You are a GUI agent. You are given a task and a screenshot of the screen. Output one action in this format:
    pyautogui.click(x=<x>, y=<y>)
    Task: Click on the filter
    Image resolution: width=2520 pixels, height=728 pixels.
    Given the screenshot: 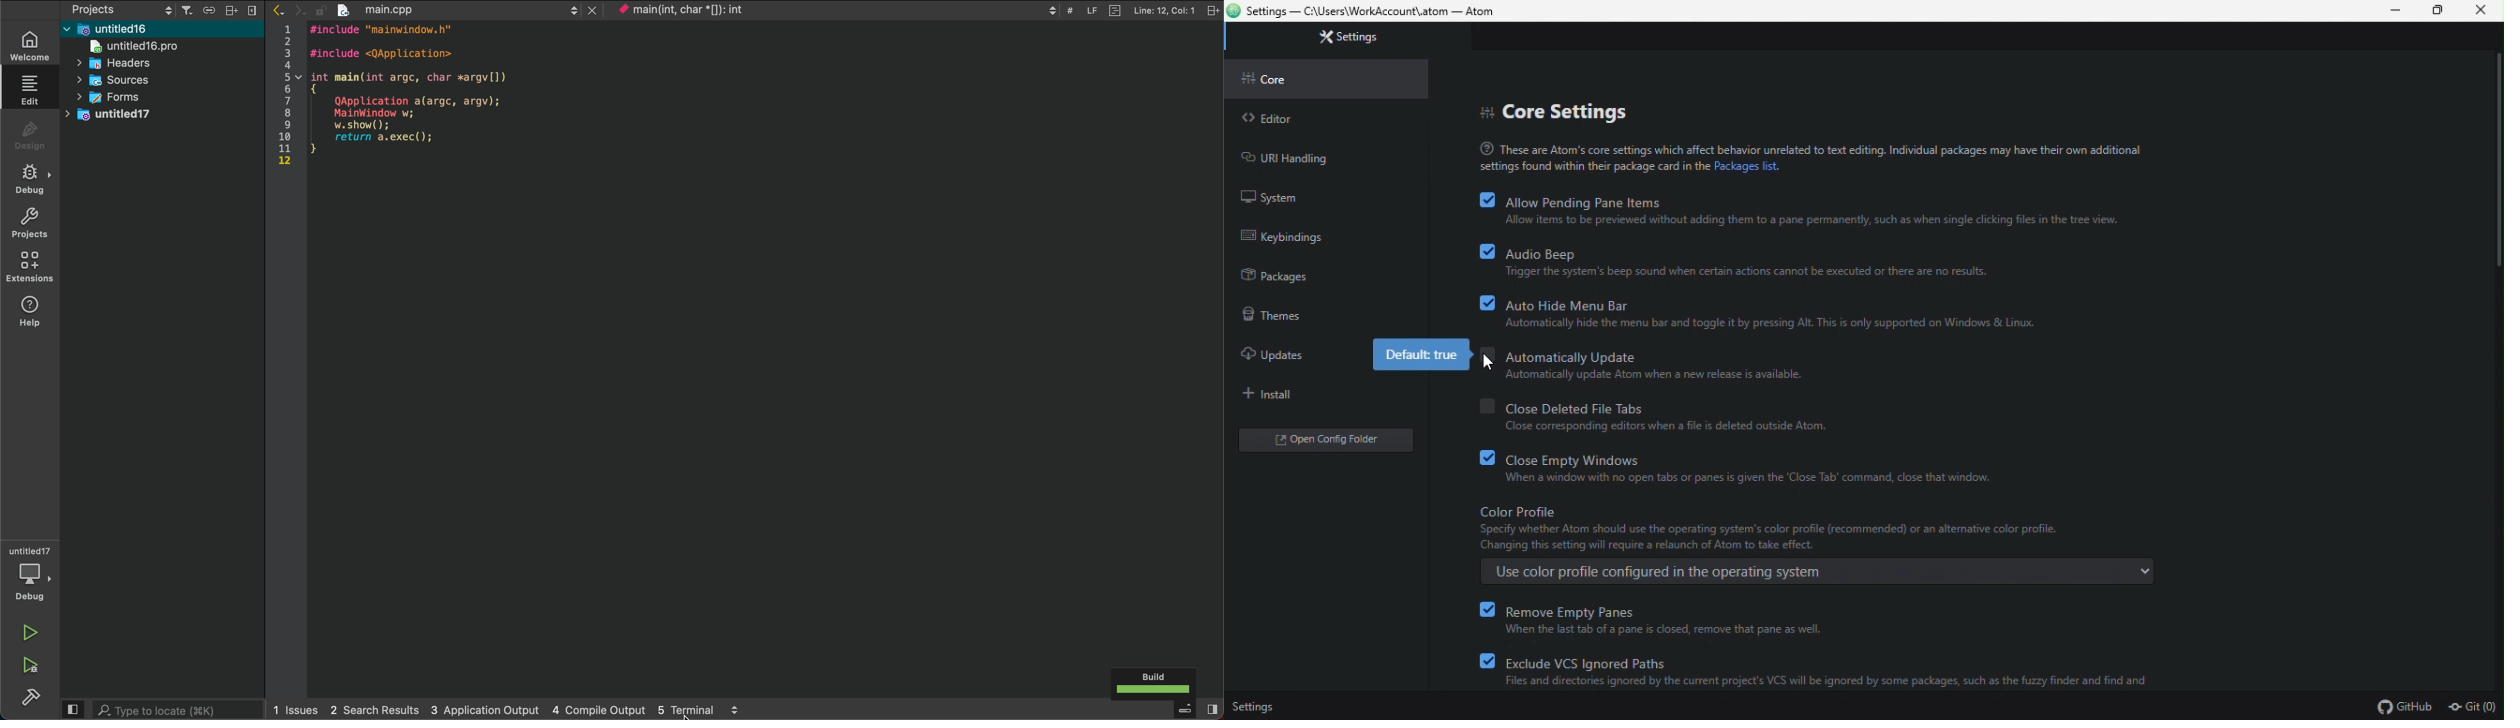 What is the action you would take?
    pyautogui.click(x=188, y=10)
    